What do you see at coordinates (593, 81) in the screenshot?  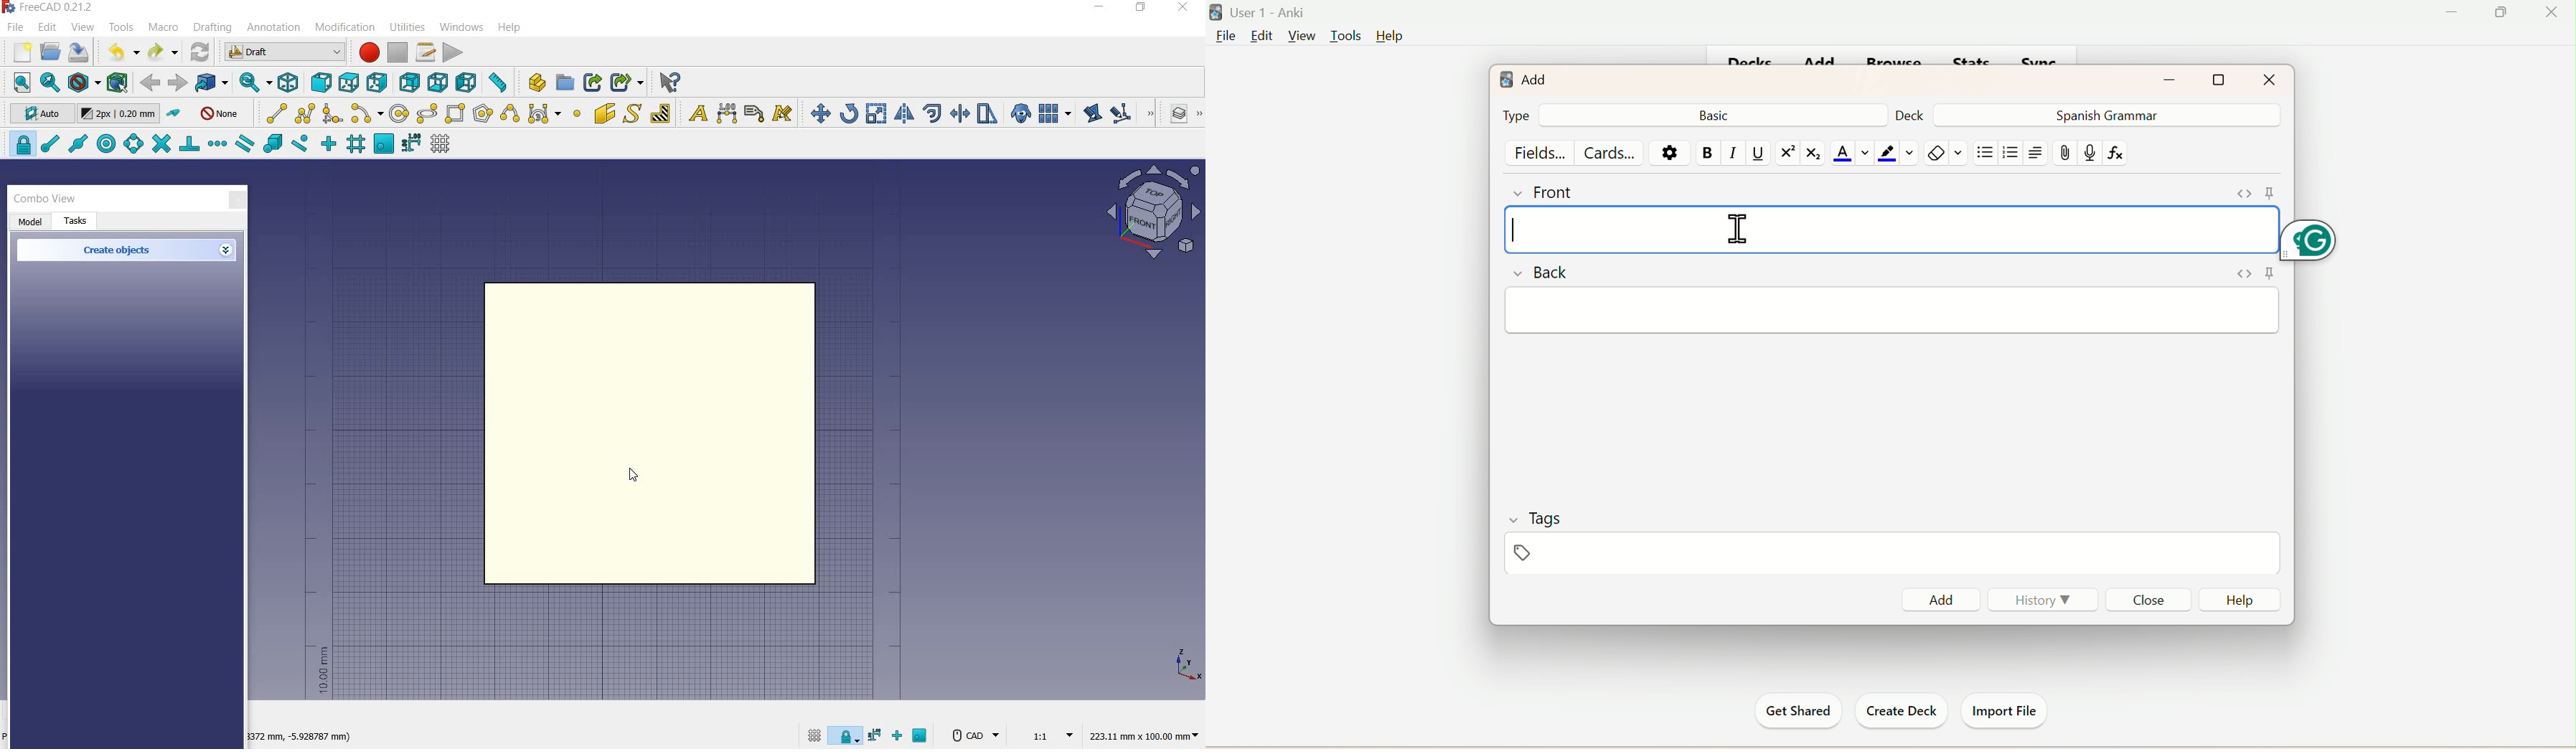 I see `make link` at bounding box center [593, 81].